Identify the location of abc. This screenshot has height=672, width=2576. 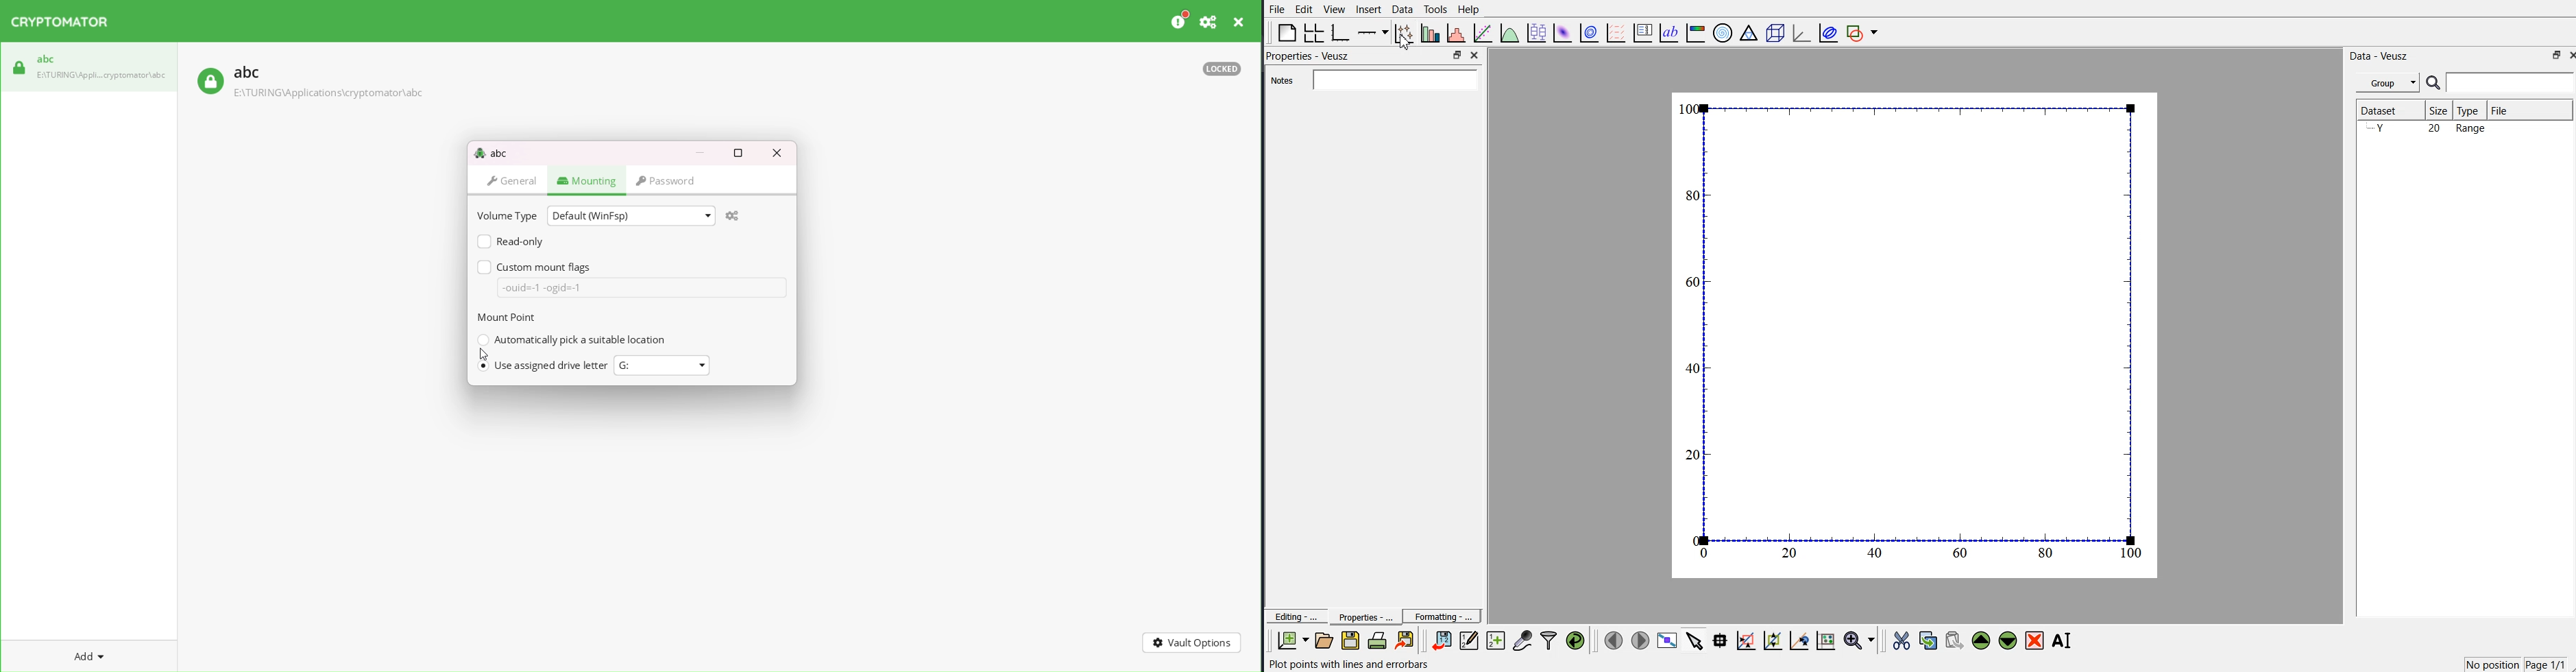
(247, 72).